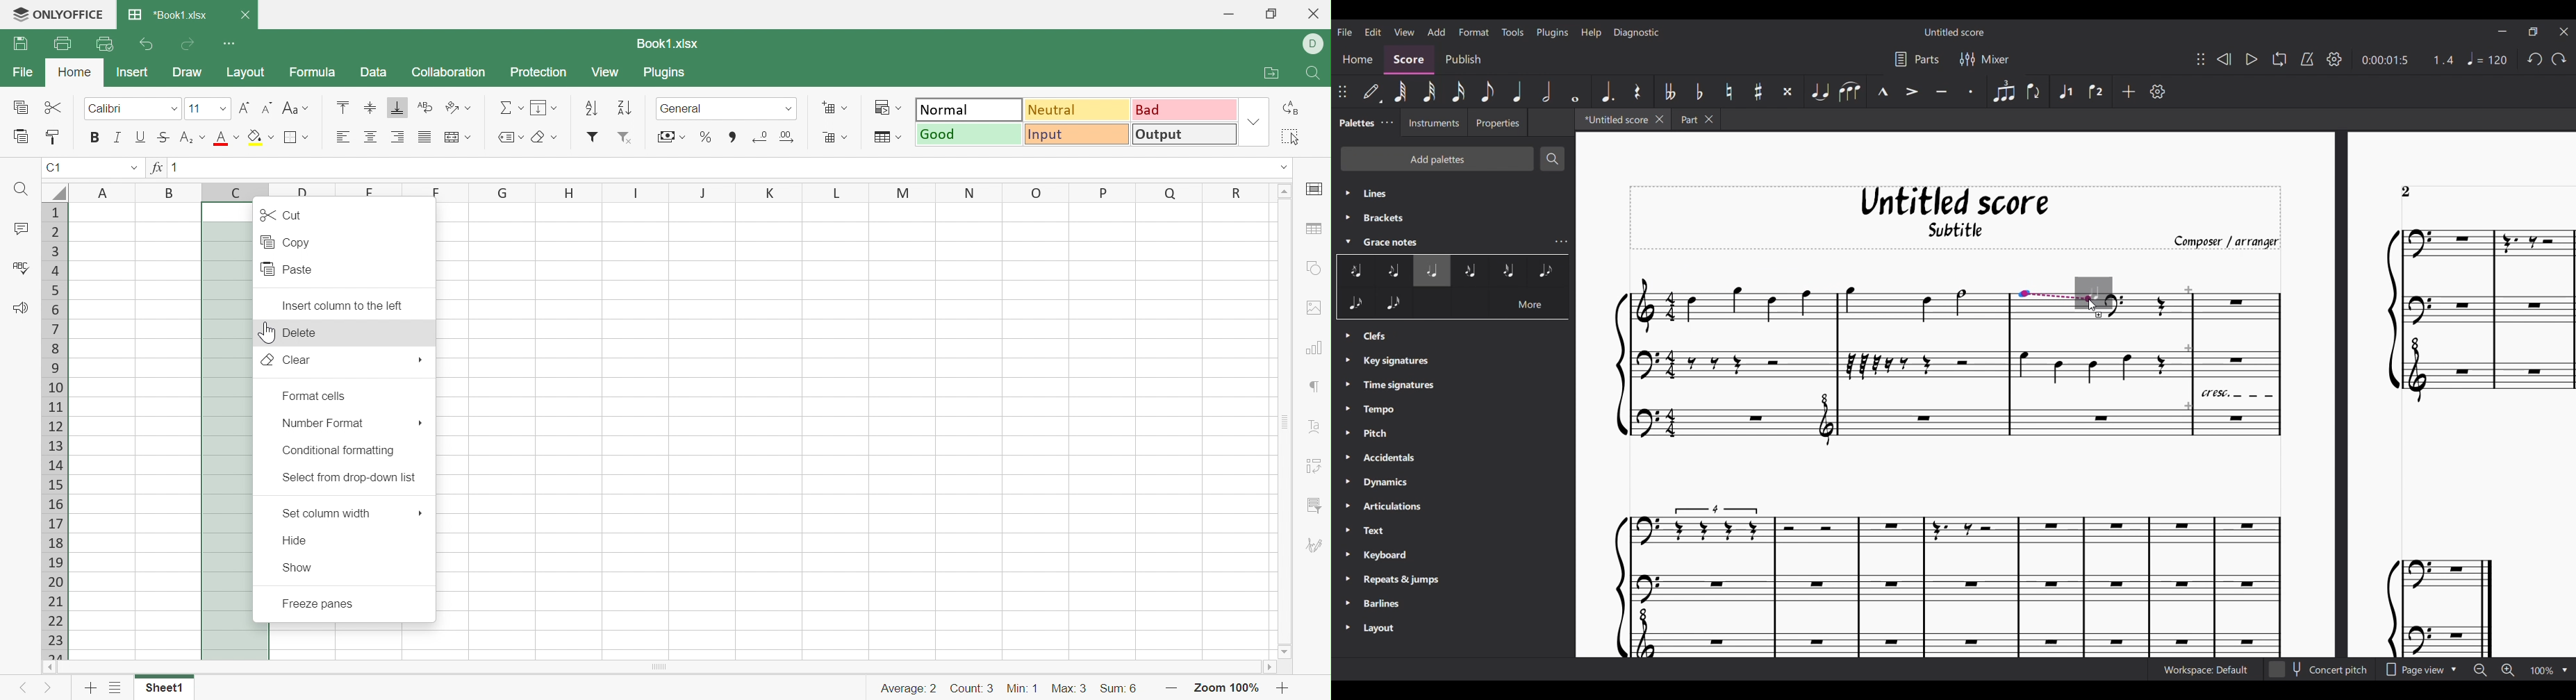 The image size is (2576, 700). What do you see at coordinates (2542, 670) in the screenshot?
I see `Current zoom factor` at bounding box center [2542, 670].